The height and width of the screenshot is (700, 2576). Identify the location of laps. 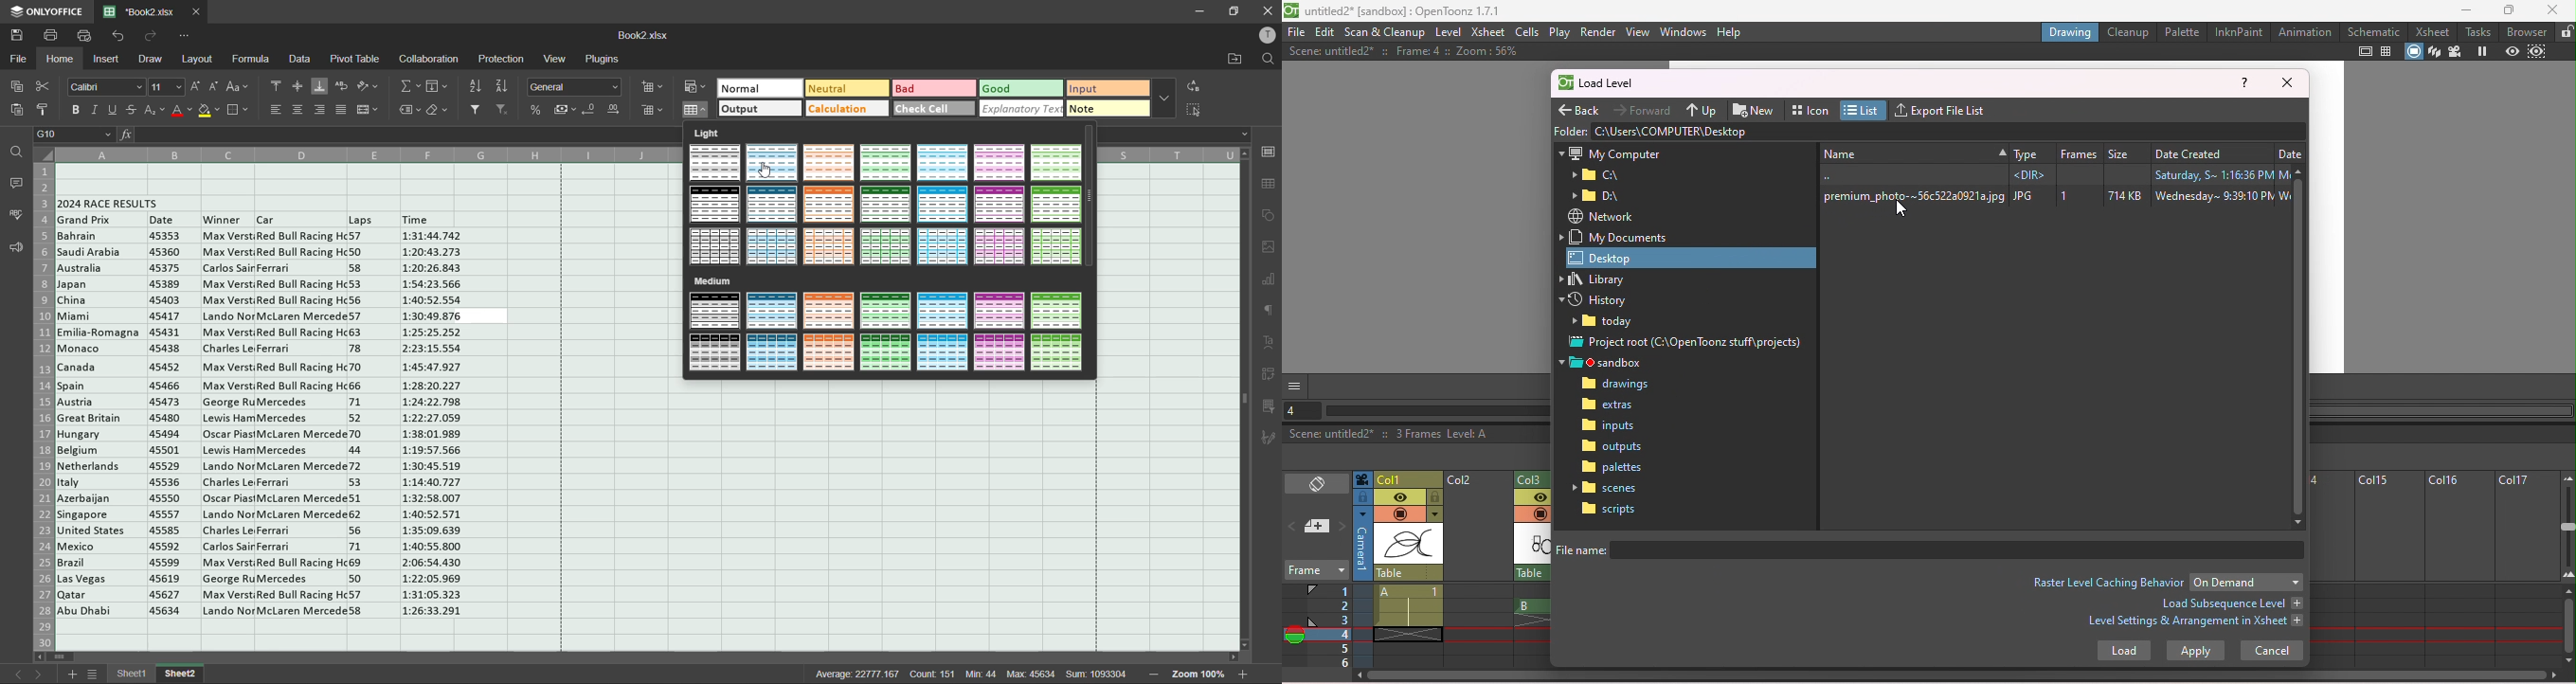
(365, 424).